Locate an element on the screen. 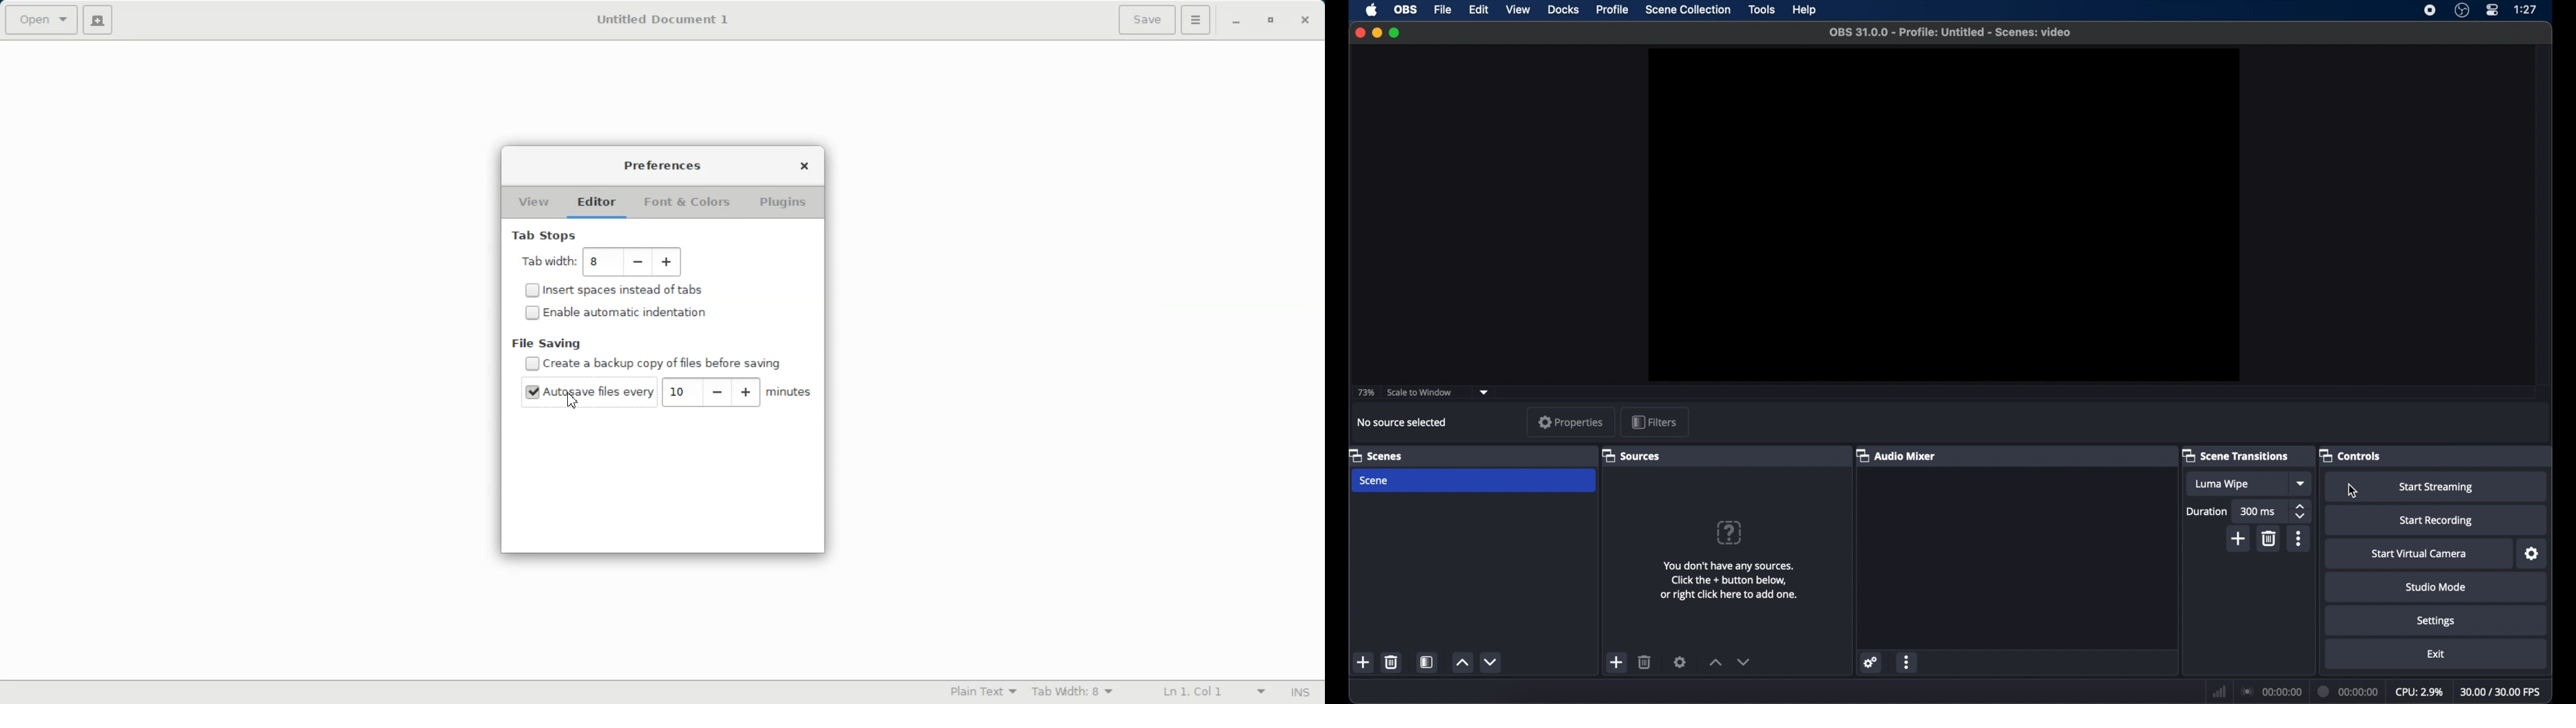  minimize is located at coordinates (1376, 33).